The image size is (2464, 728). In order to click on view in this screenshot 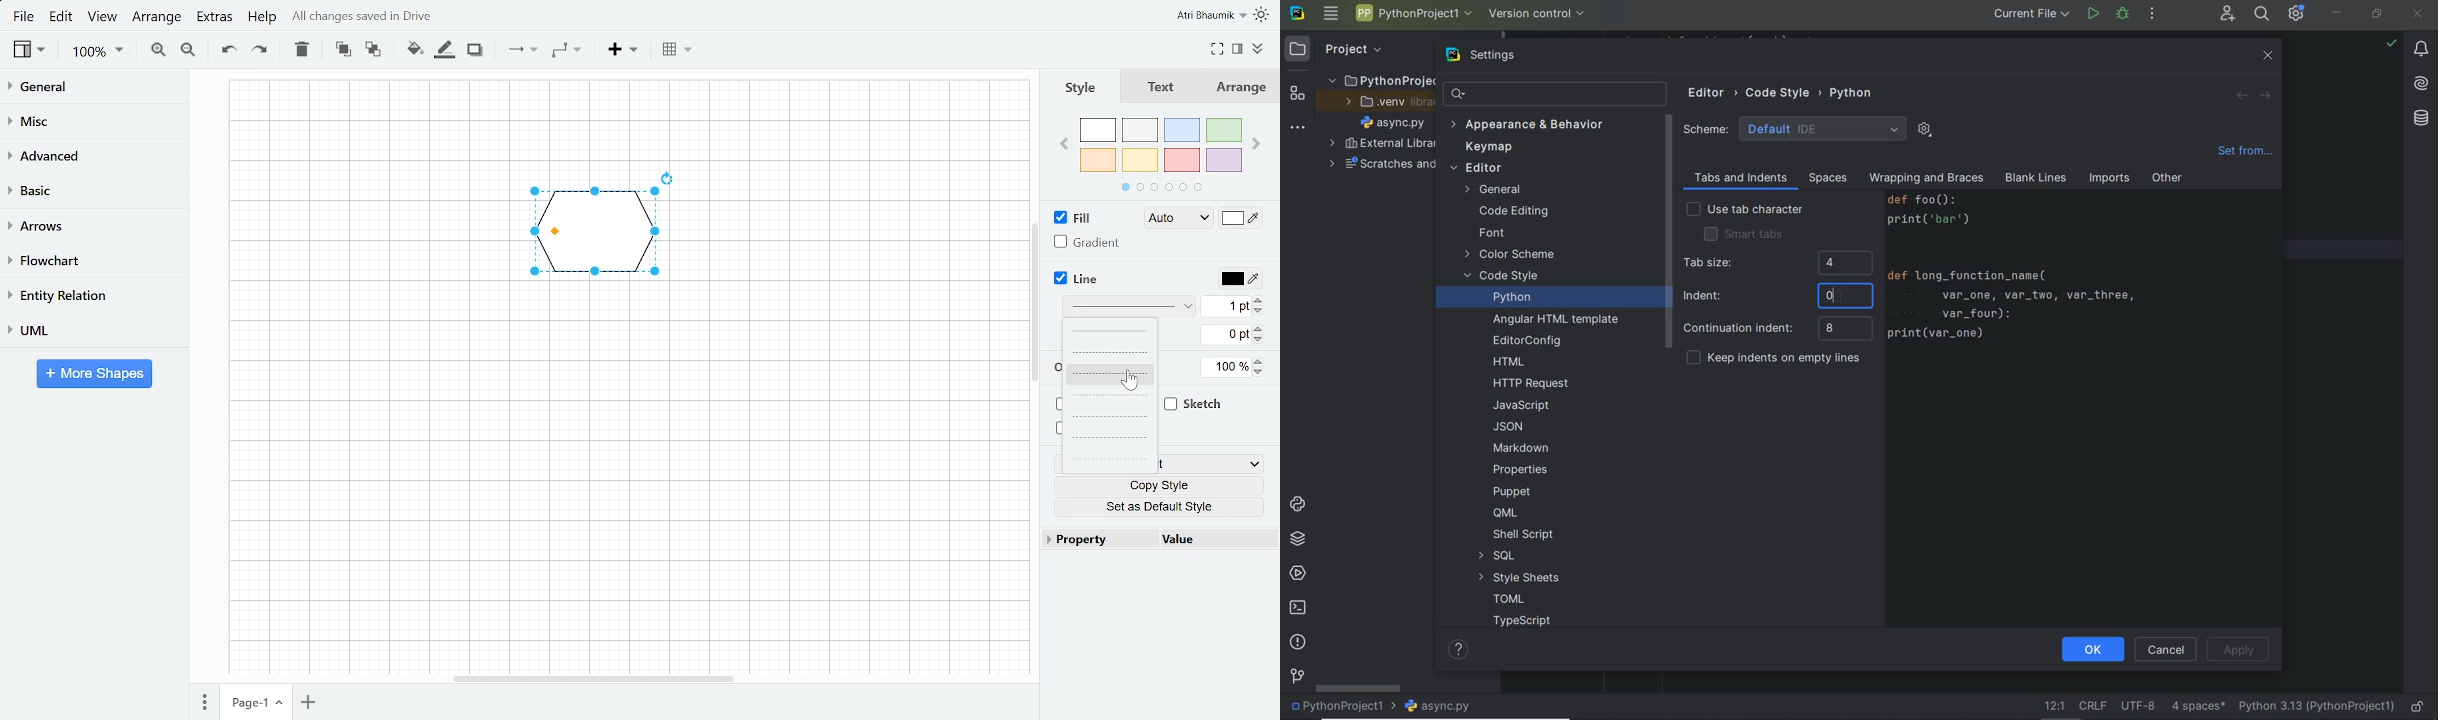, I will do `click(29, 51)`.